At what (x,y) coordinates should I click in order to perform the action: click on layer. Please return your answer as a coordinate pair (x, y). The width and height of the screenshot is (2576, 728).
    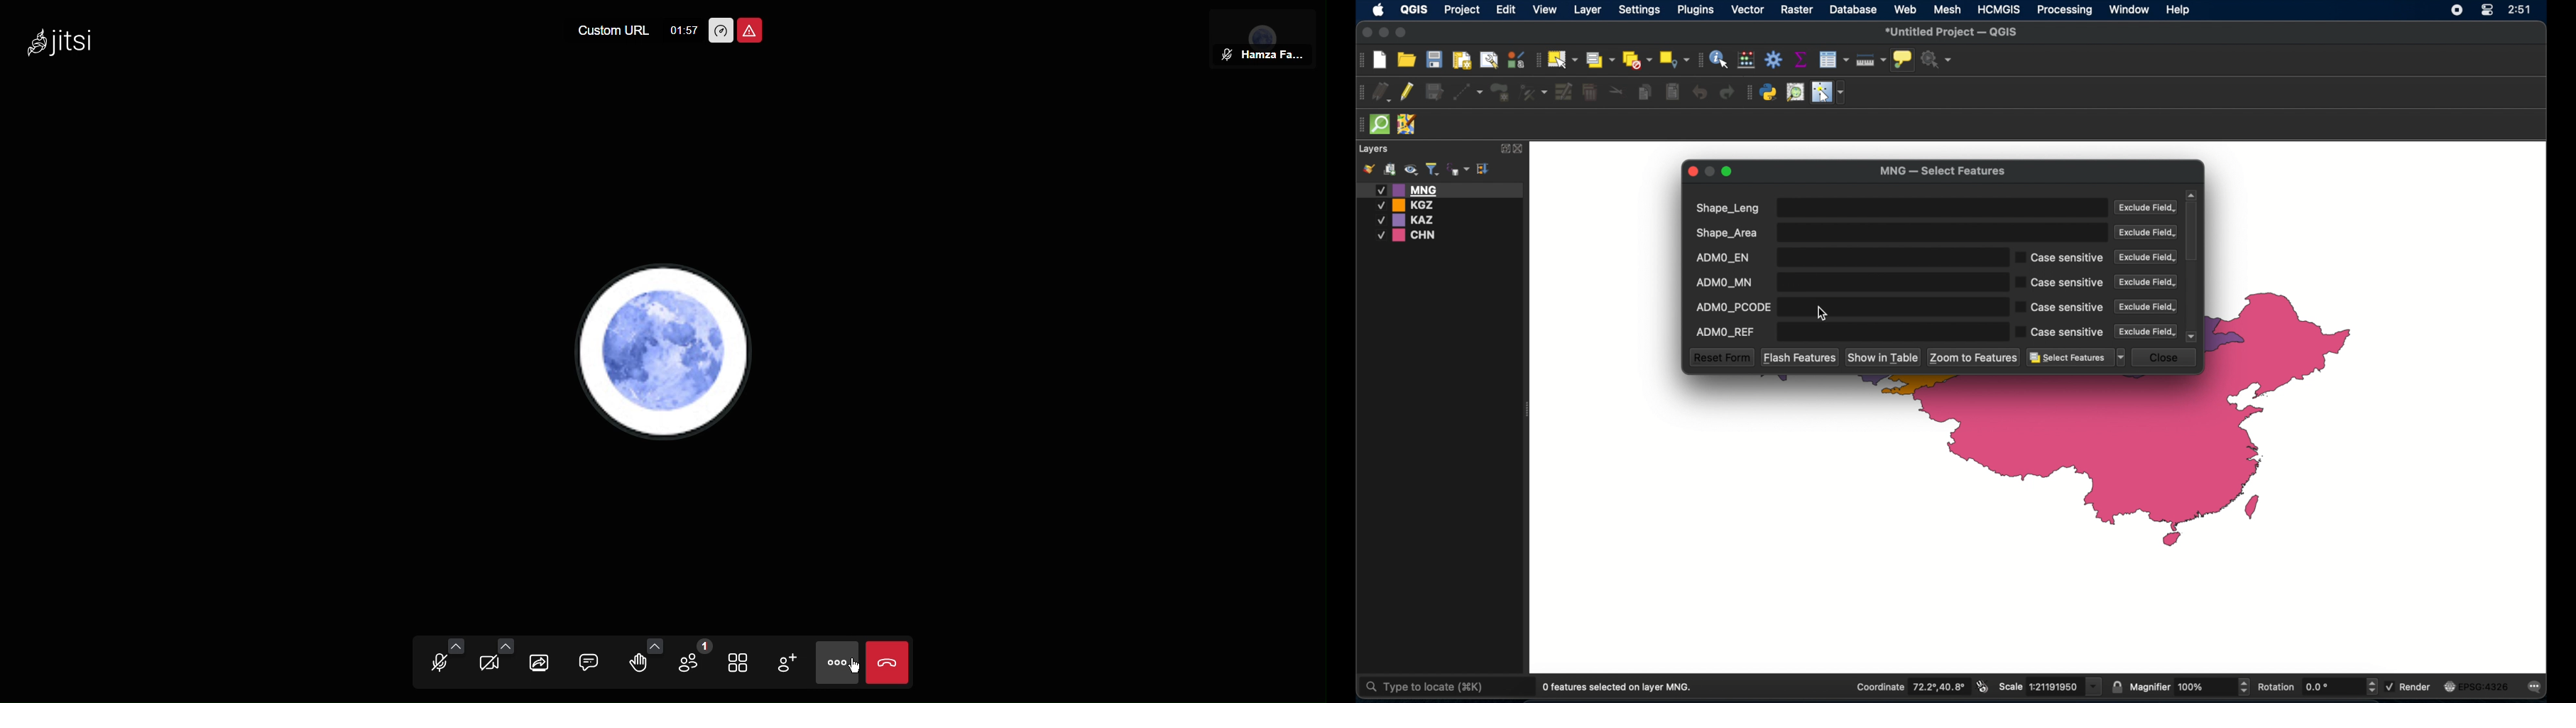
    Looking at the image, I should click on (1586, 10).